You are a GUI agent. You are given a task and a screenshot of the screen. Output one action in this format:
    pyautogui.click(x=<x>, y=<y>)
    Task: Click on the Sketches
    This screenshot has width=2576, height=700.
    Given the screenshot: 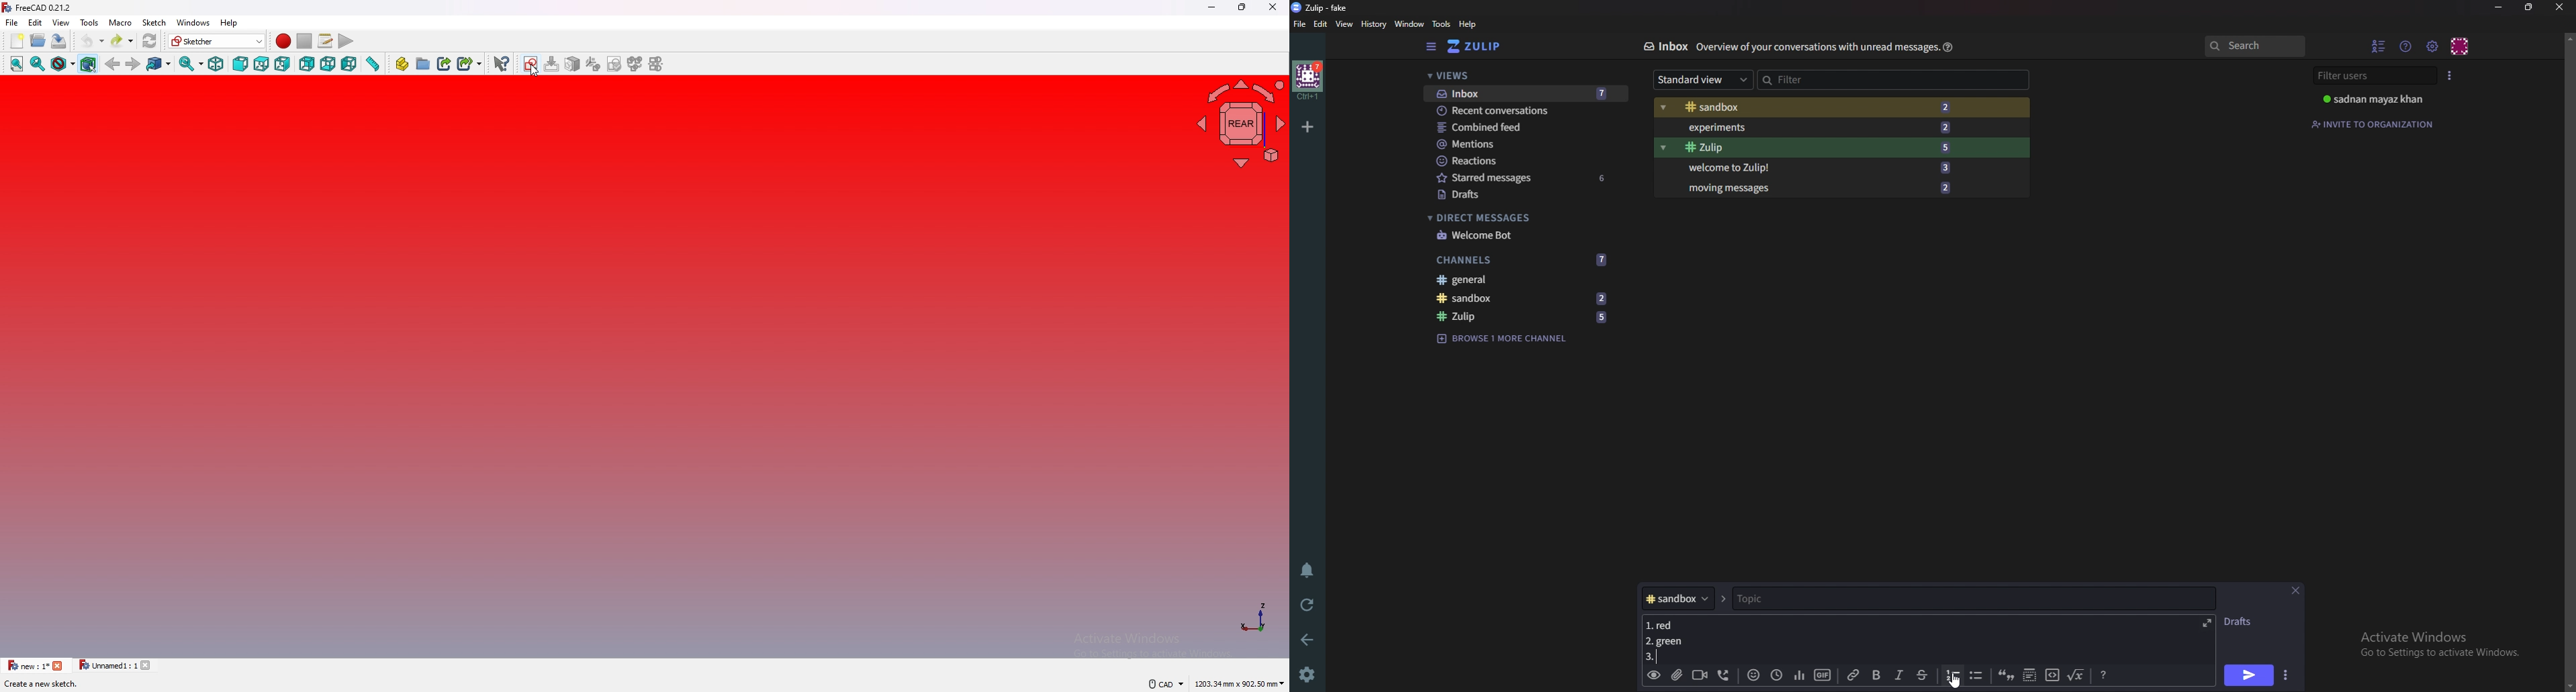 What is the action you would take?
    pyautogui.click(x=531, y=65)
    